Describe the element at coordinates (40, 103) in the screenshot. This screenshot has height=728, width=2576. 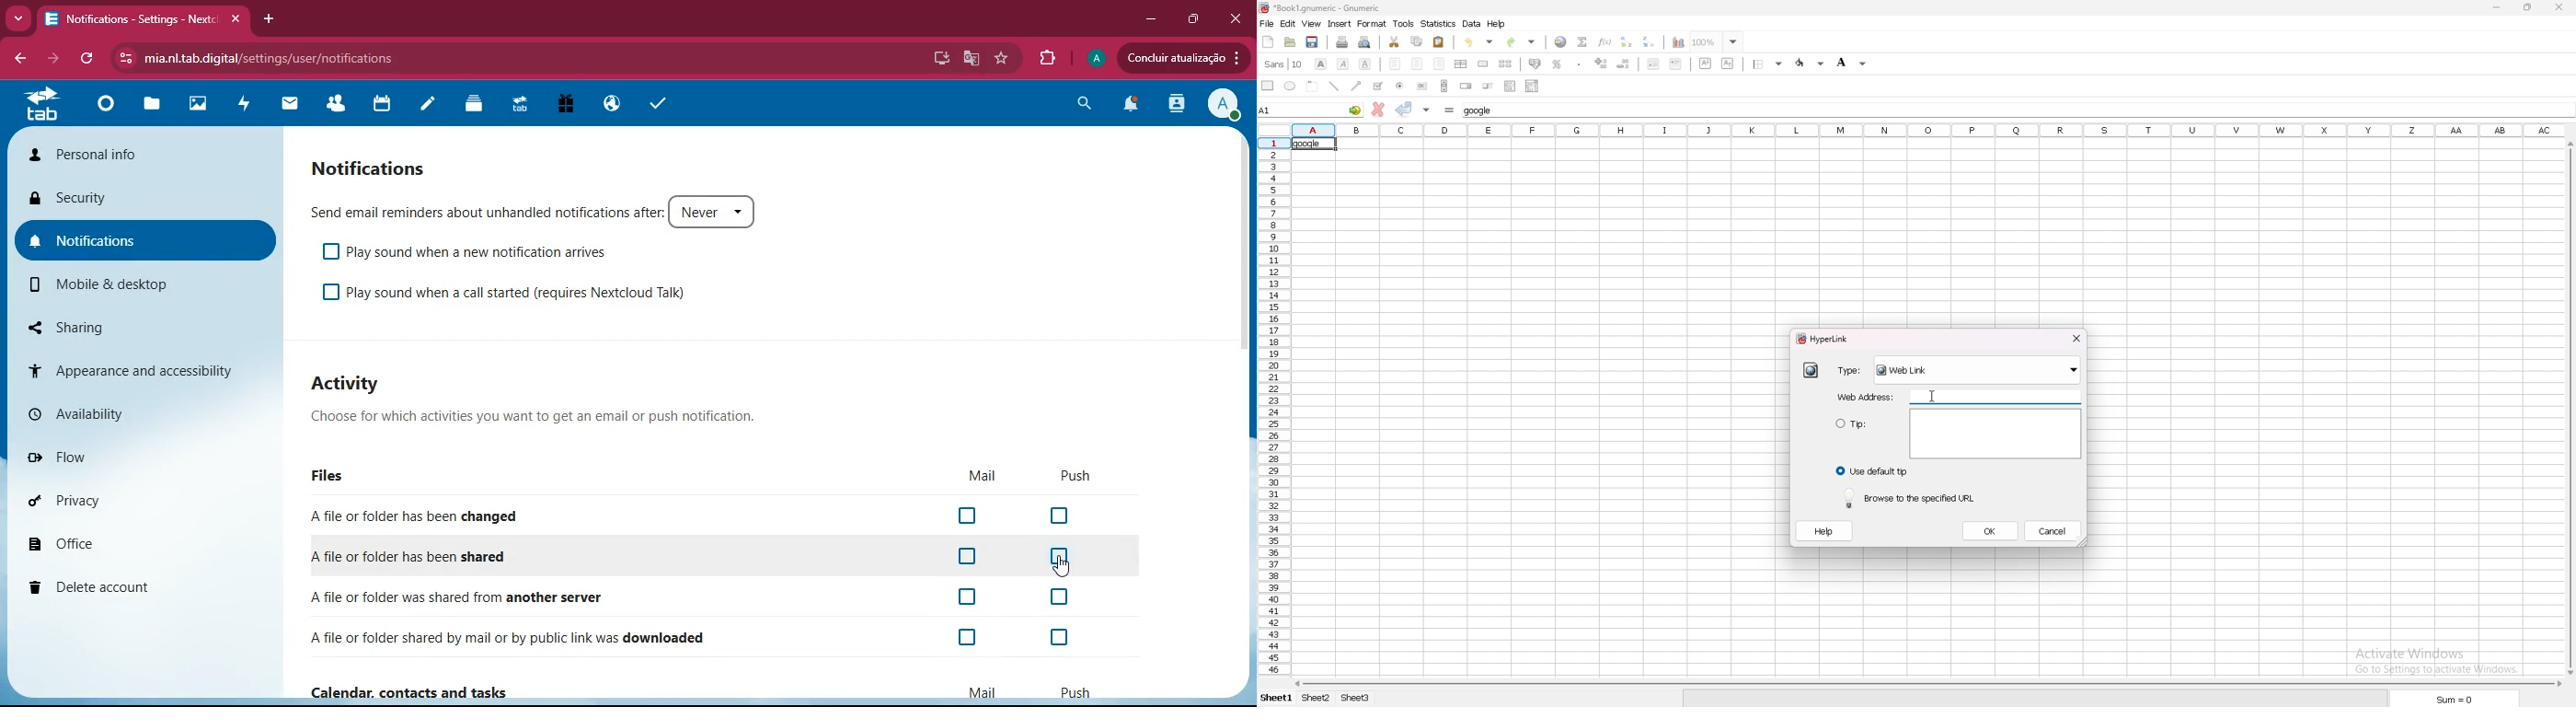
I see `tab` at that location.